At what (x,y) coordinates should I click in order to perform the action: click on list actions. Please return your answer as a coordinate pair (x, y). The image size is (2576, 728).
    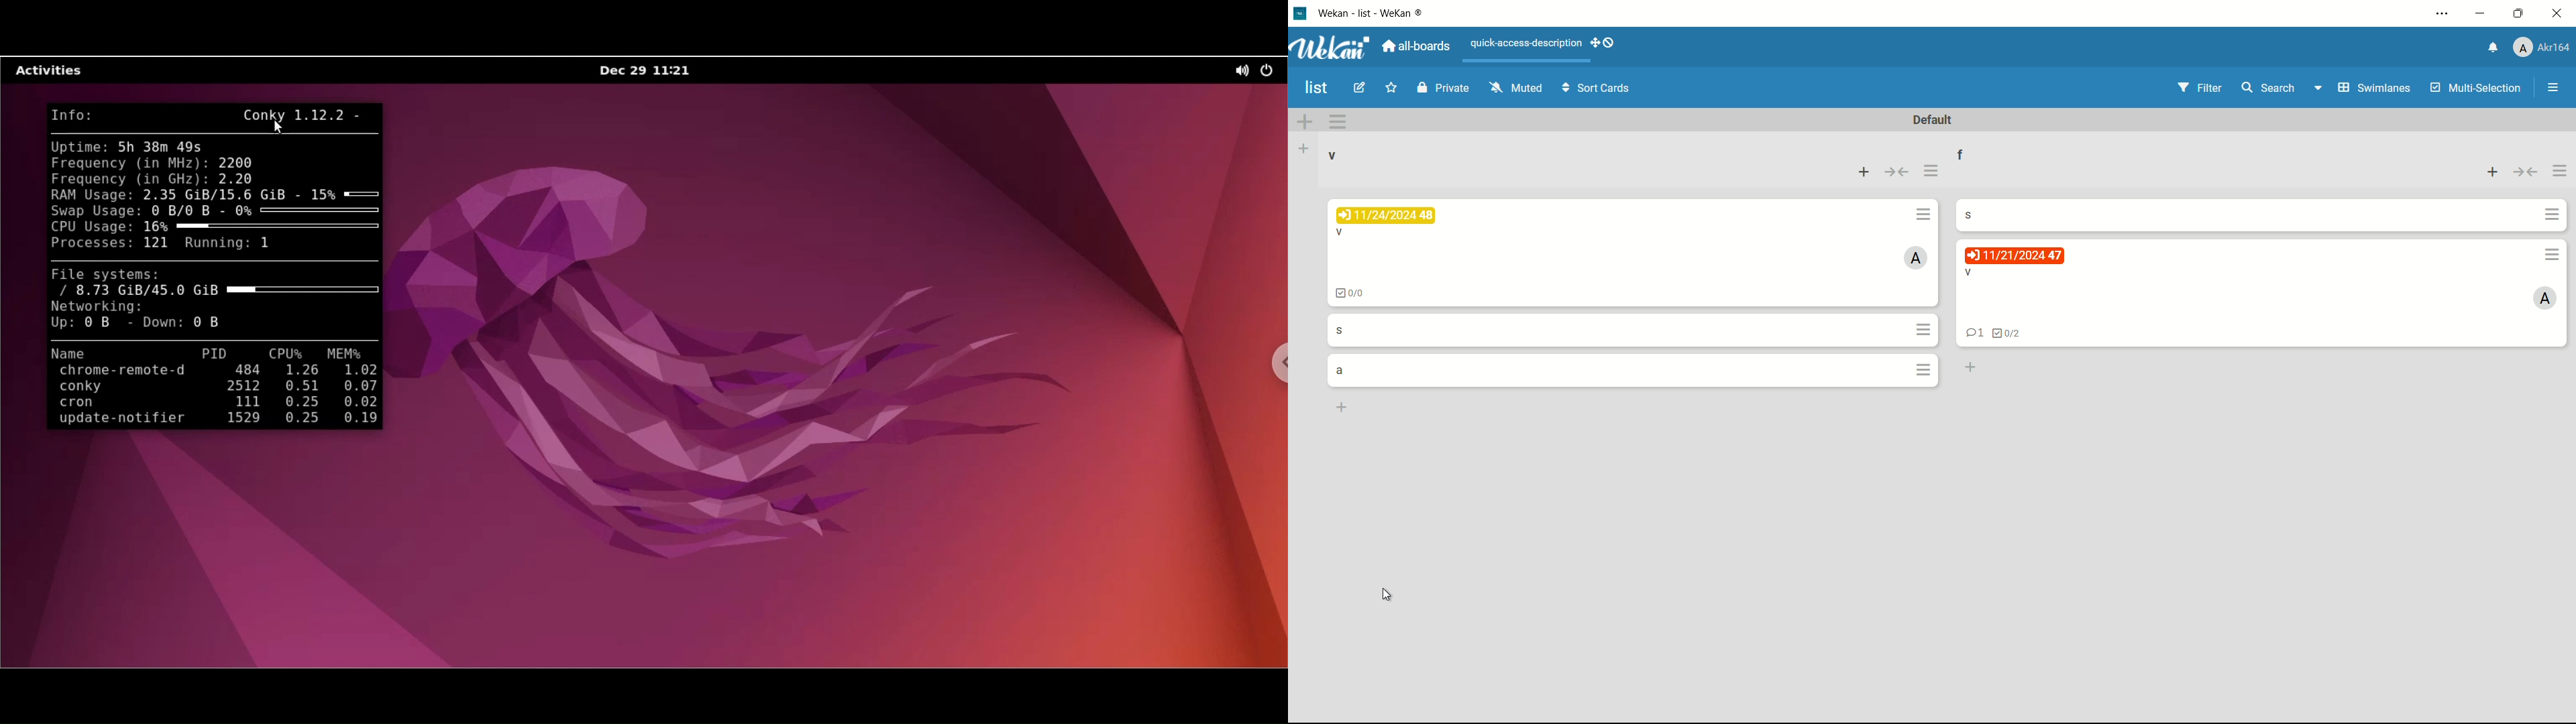
    Looking at the image, I should click on (1931, 172).